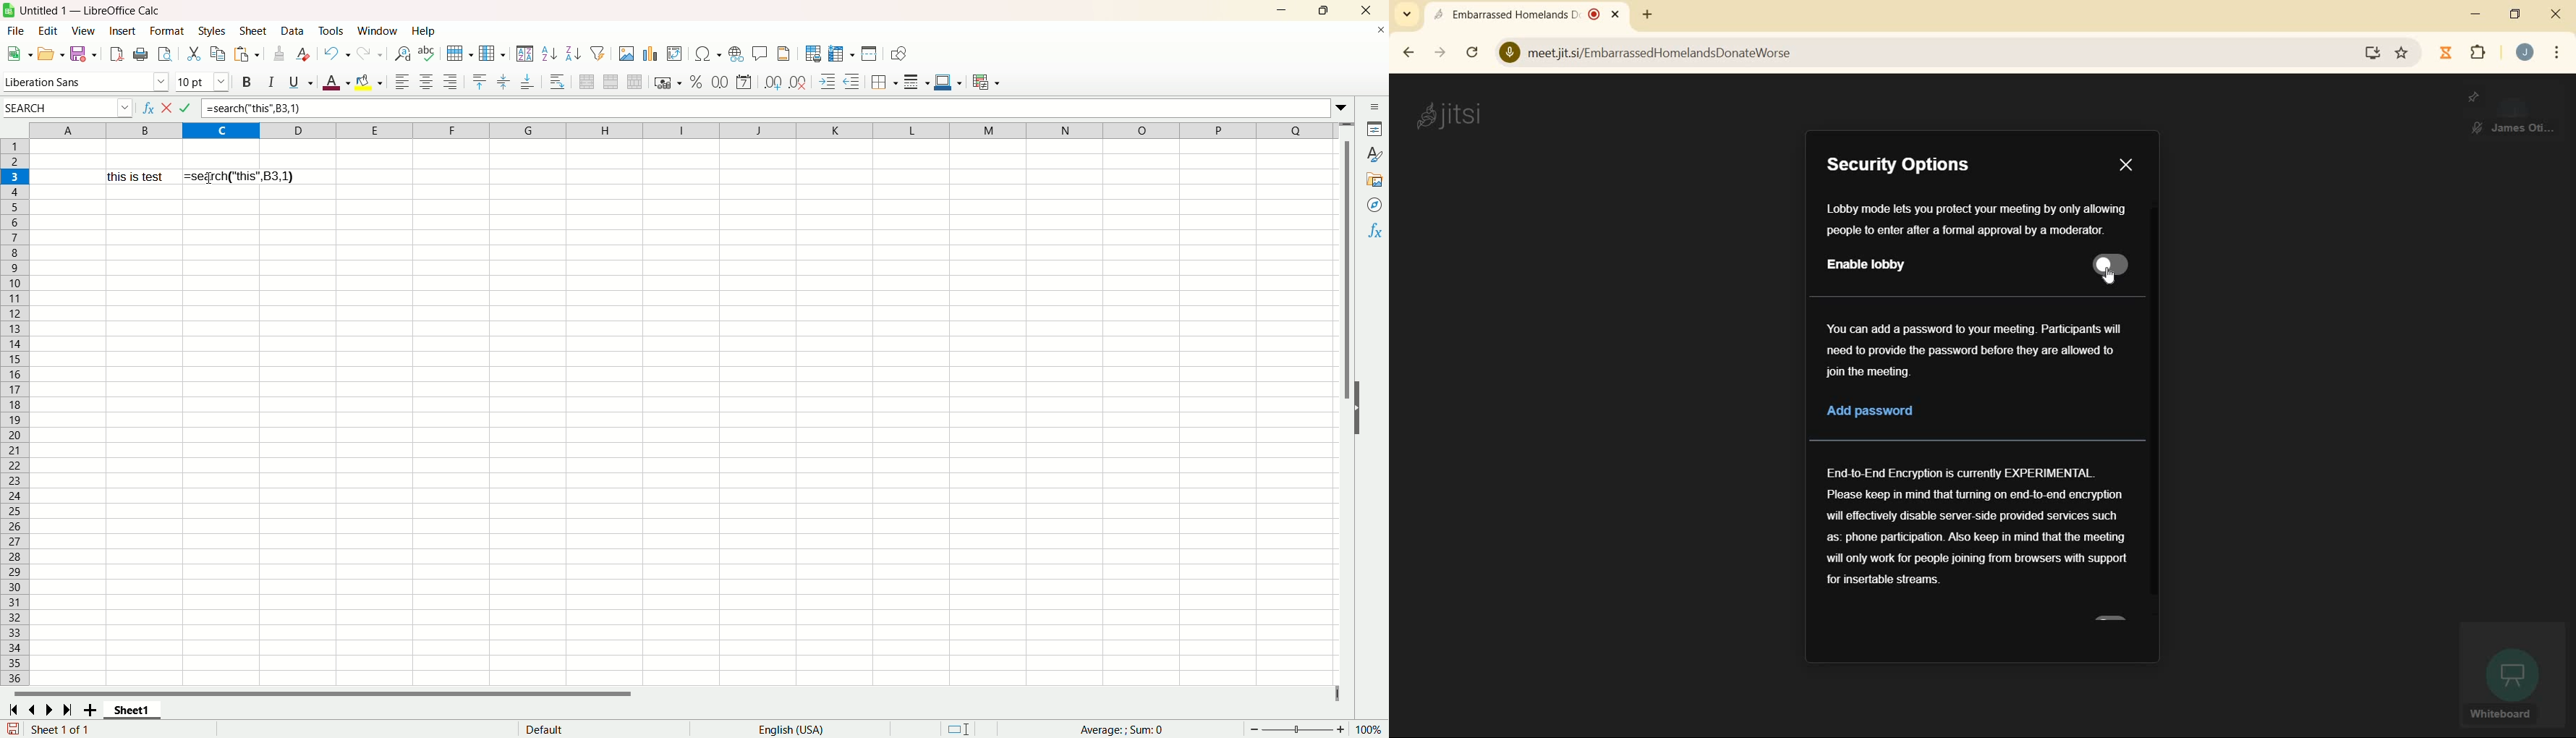 The image size is (2576, 756). Describe the element at coordinates (116, 54) in the screenshot. I see `export as pdf` at that location.